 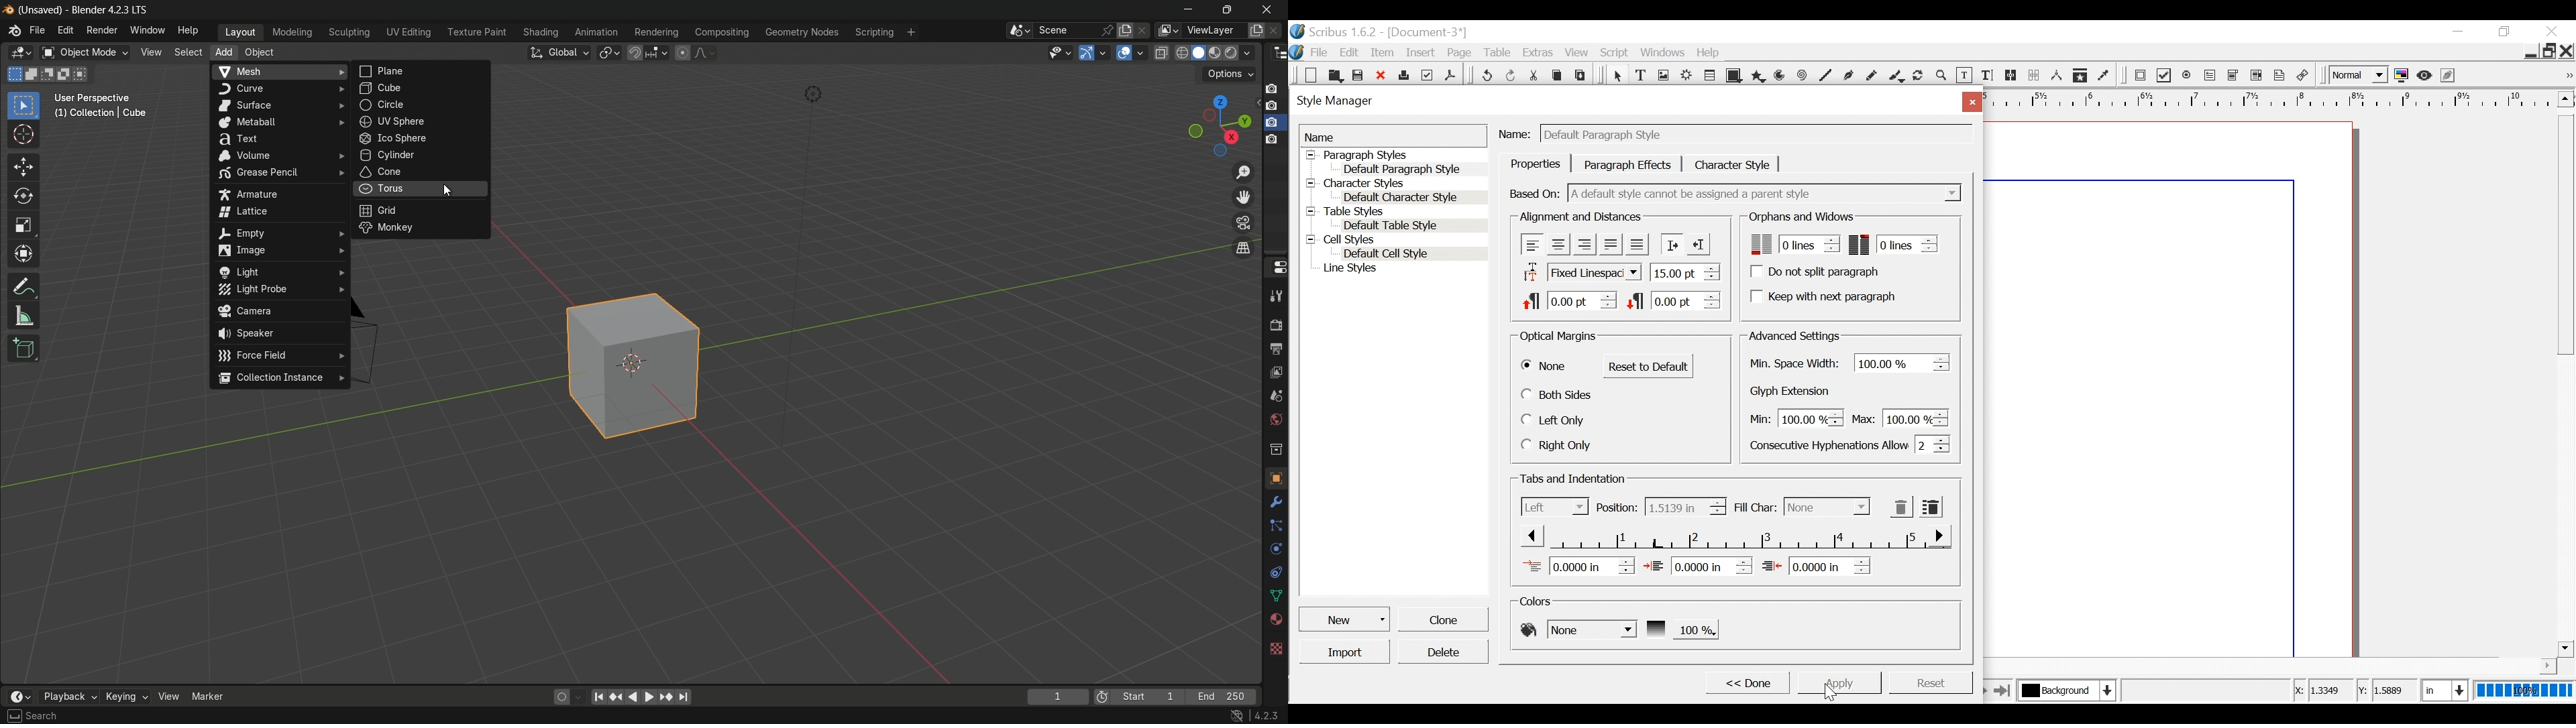 I want to click on Redo, so click(x=1512, y=74).